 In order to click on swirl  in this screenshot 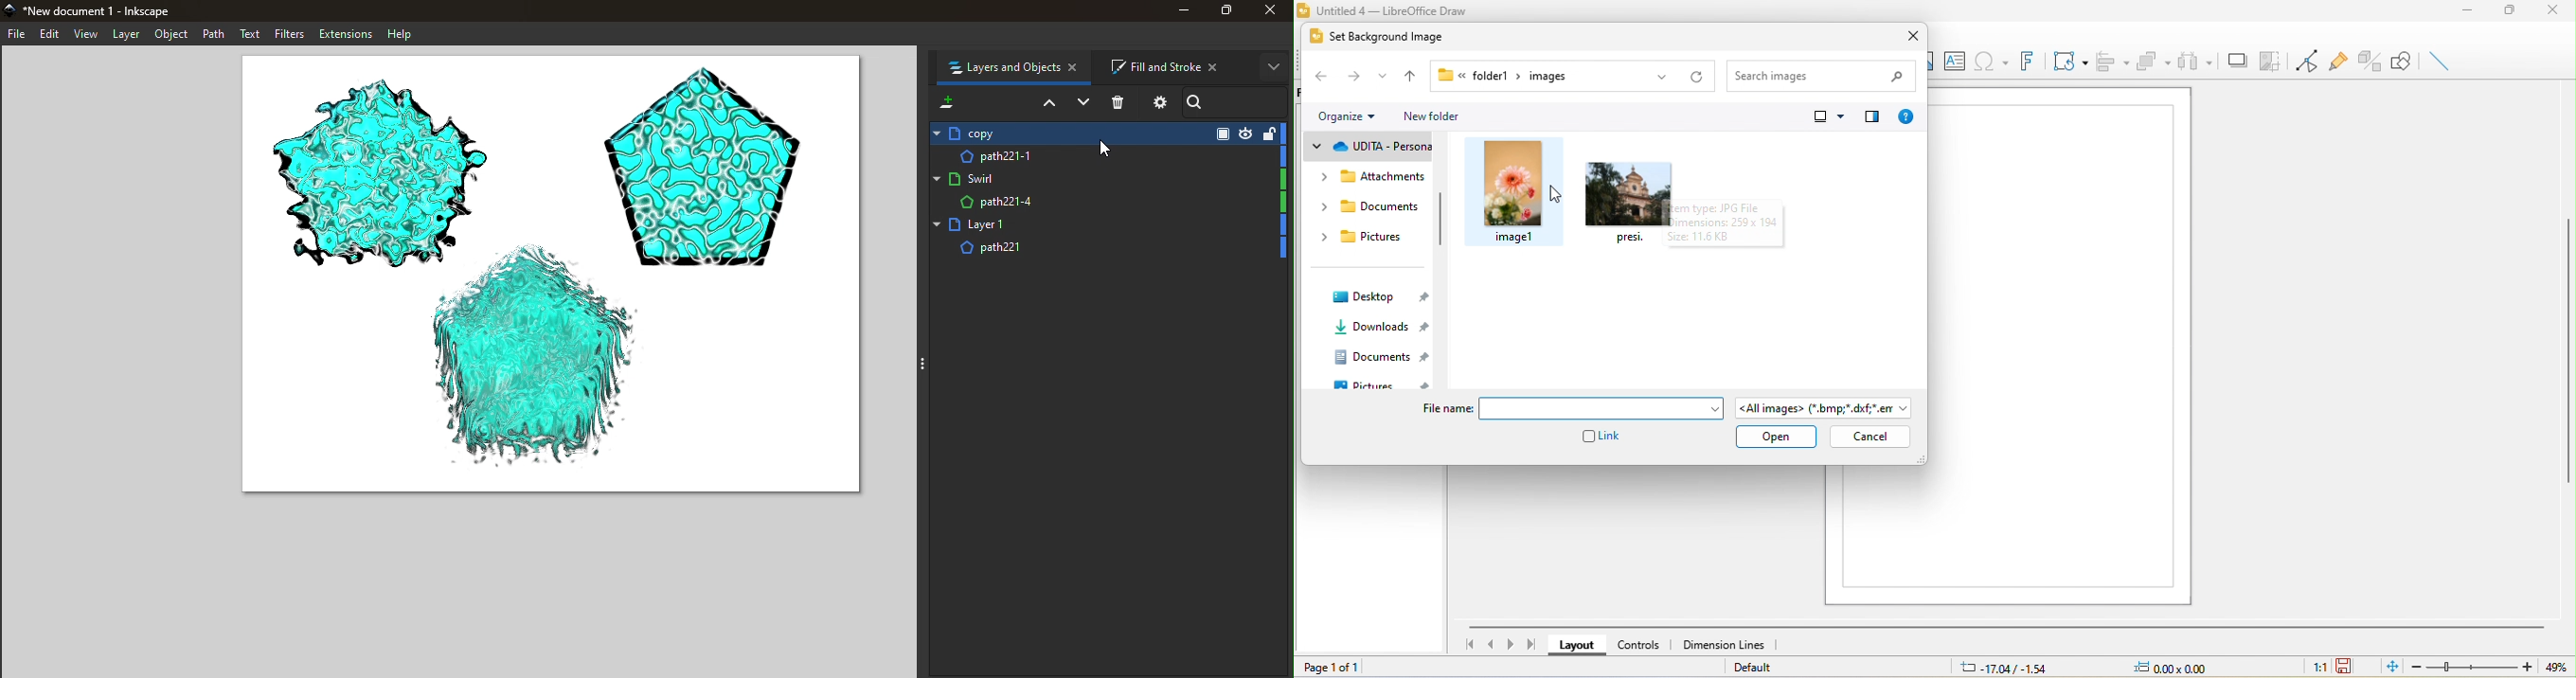, I will do `click(1107, 177)`.